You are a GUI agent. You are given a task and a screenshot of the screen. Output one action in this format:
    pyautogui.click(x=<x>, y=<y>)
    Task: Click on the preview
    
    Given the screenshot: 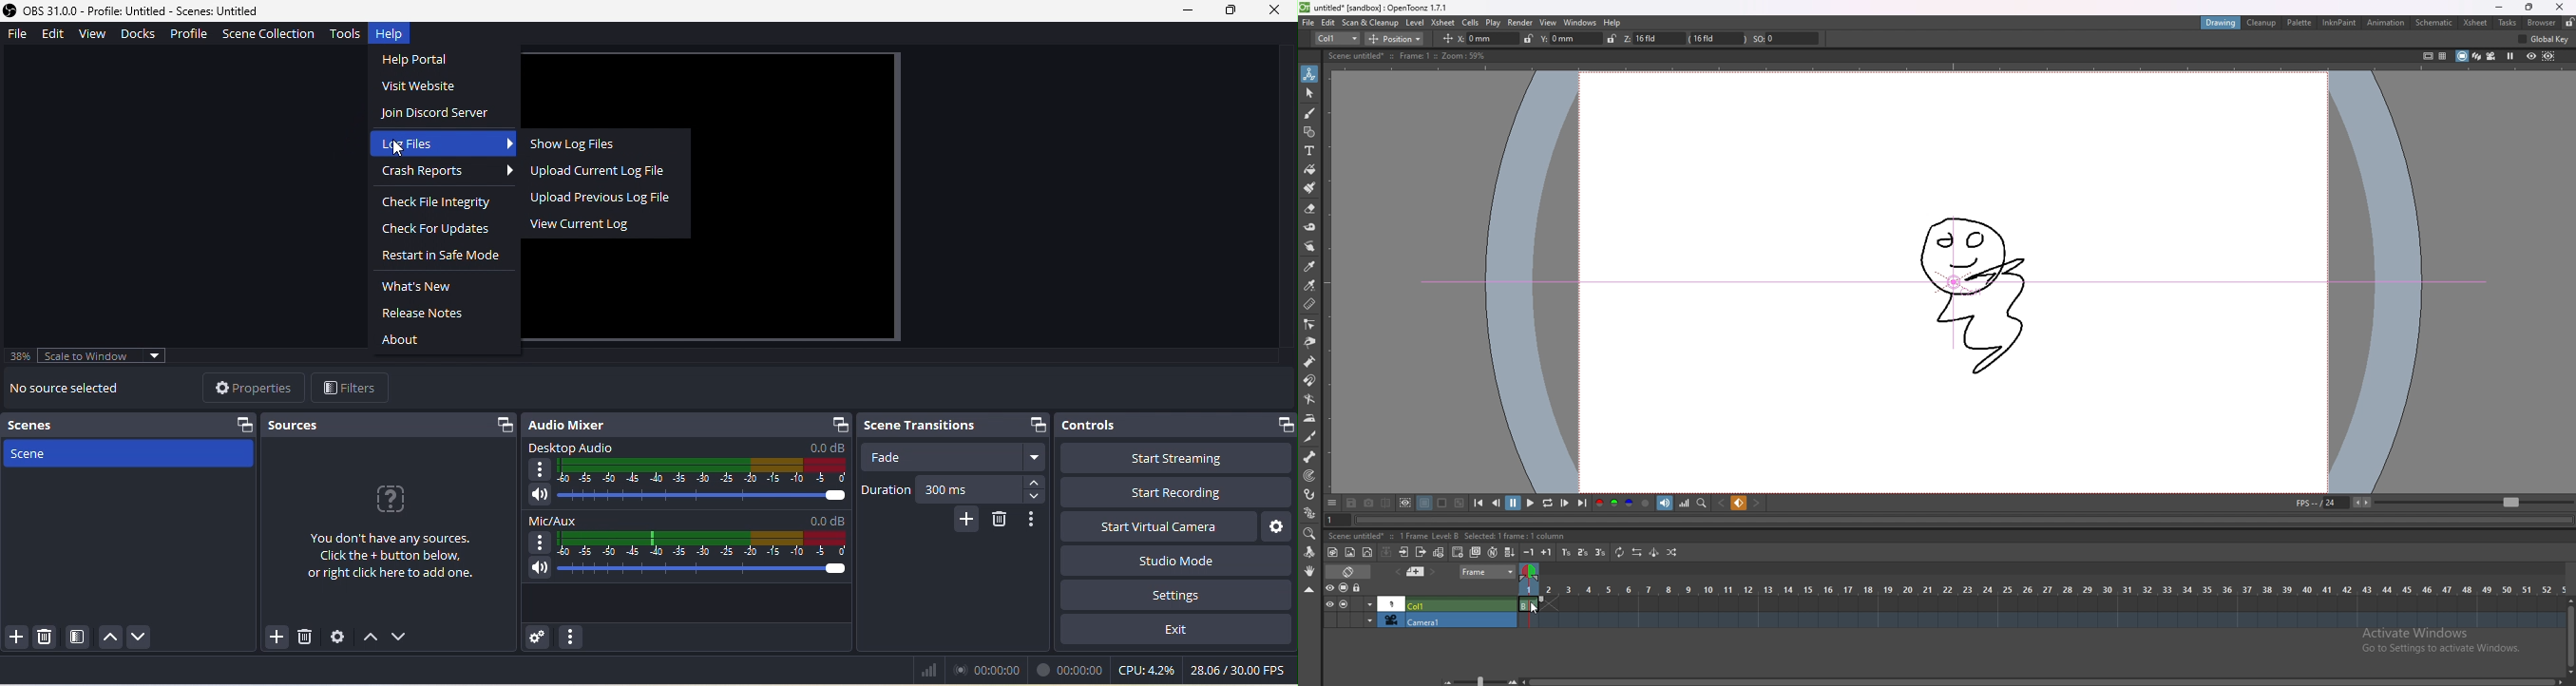 What is the action you would take?
    pyautogui.click(x=2532, y=55)
    